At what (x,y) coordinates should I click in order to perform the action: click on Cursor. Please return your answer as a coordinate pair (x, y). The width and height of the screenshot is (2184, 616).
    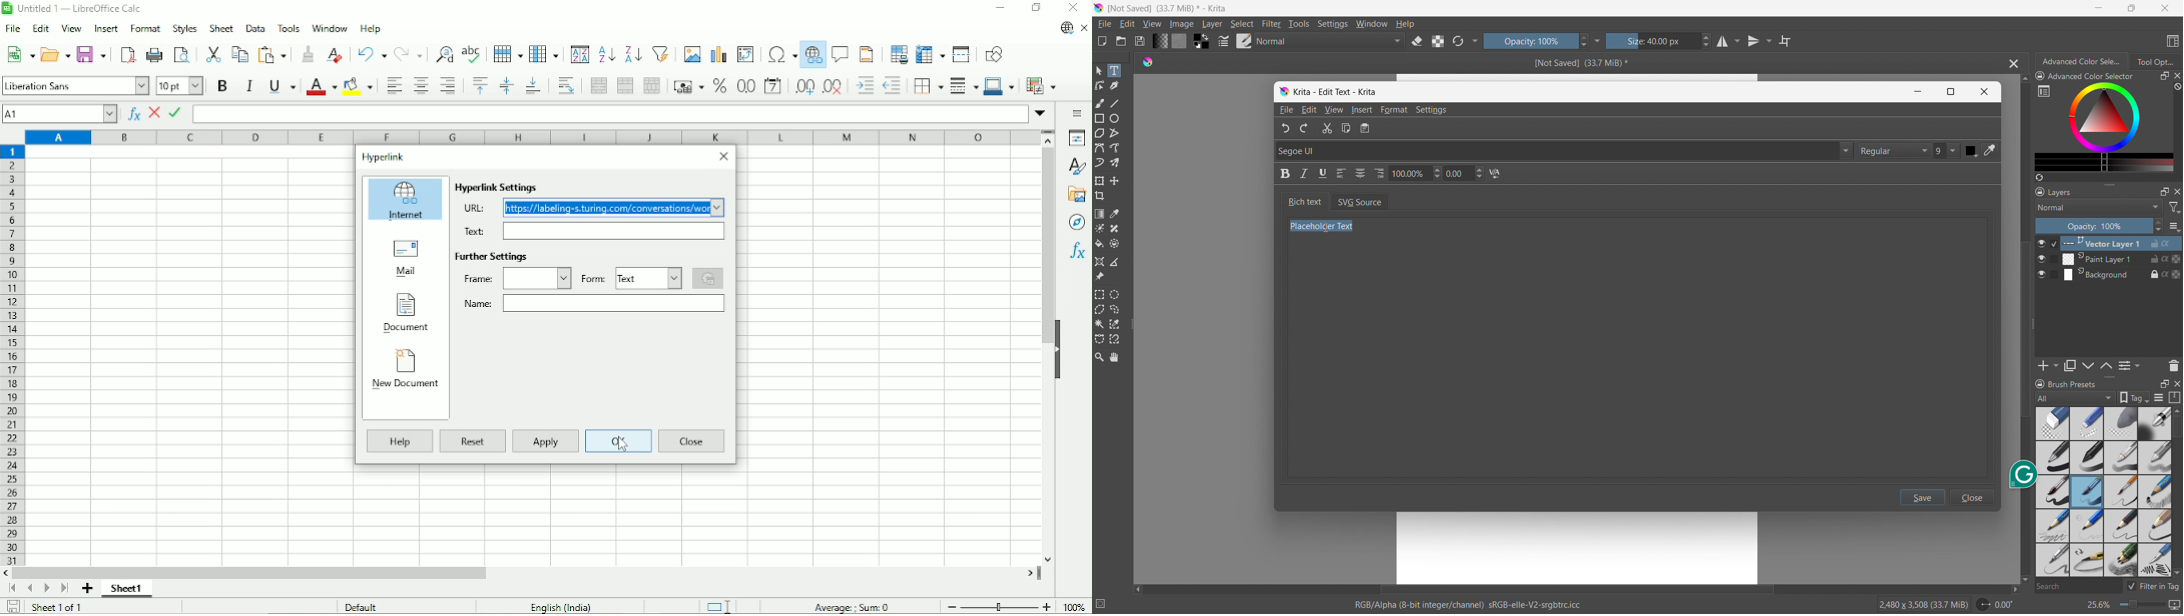
    Looking at the image, I should click on (623, 445).